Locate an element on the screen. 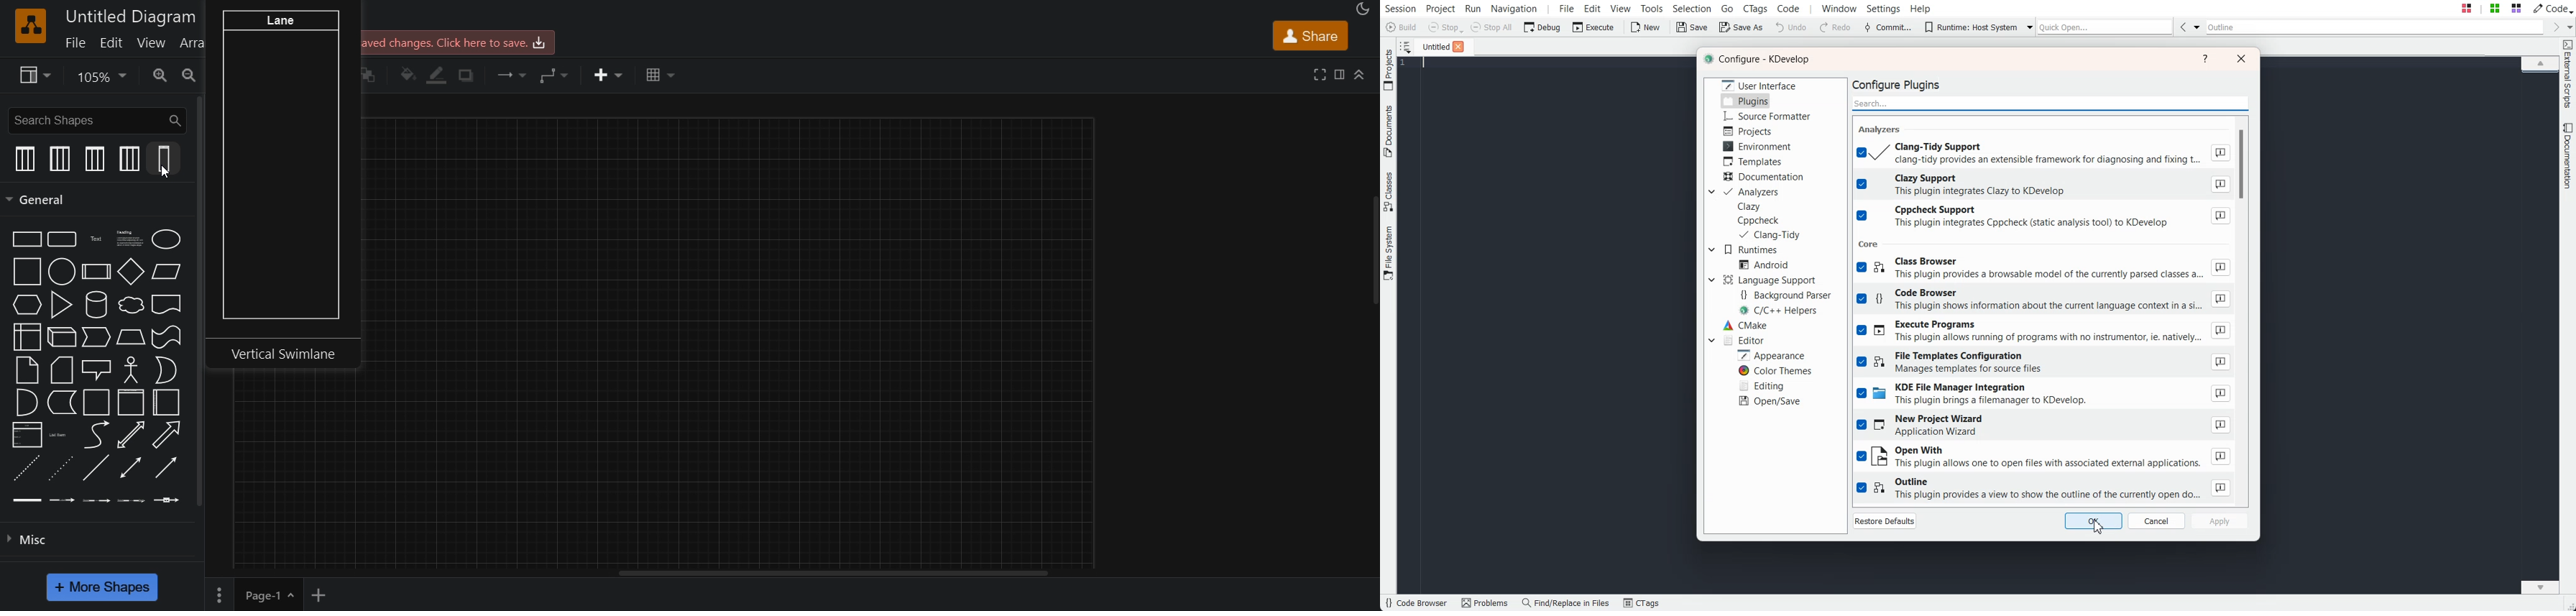 This screenshot has width=2576, height=616. trapezoind is located at coordinates (128, 338).